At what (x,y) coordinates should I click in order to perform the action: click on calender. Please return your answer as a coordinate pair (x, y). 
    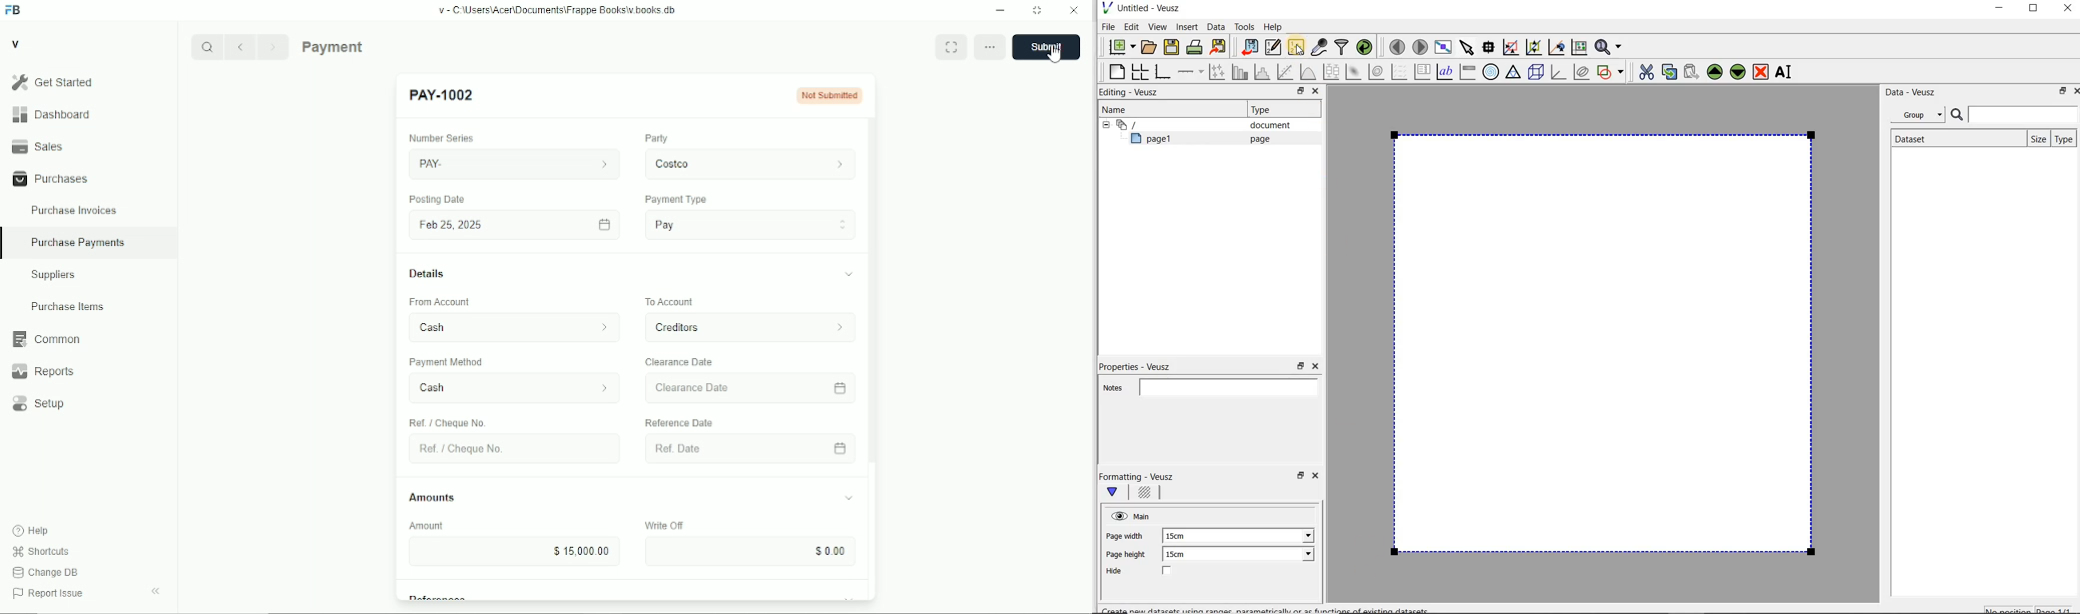
    Looking at the image, I should click on (842, 448).